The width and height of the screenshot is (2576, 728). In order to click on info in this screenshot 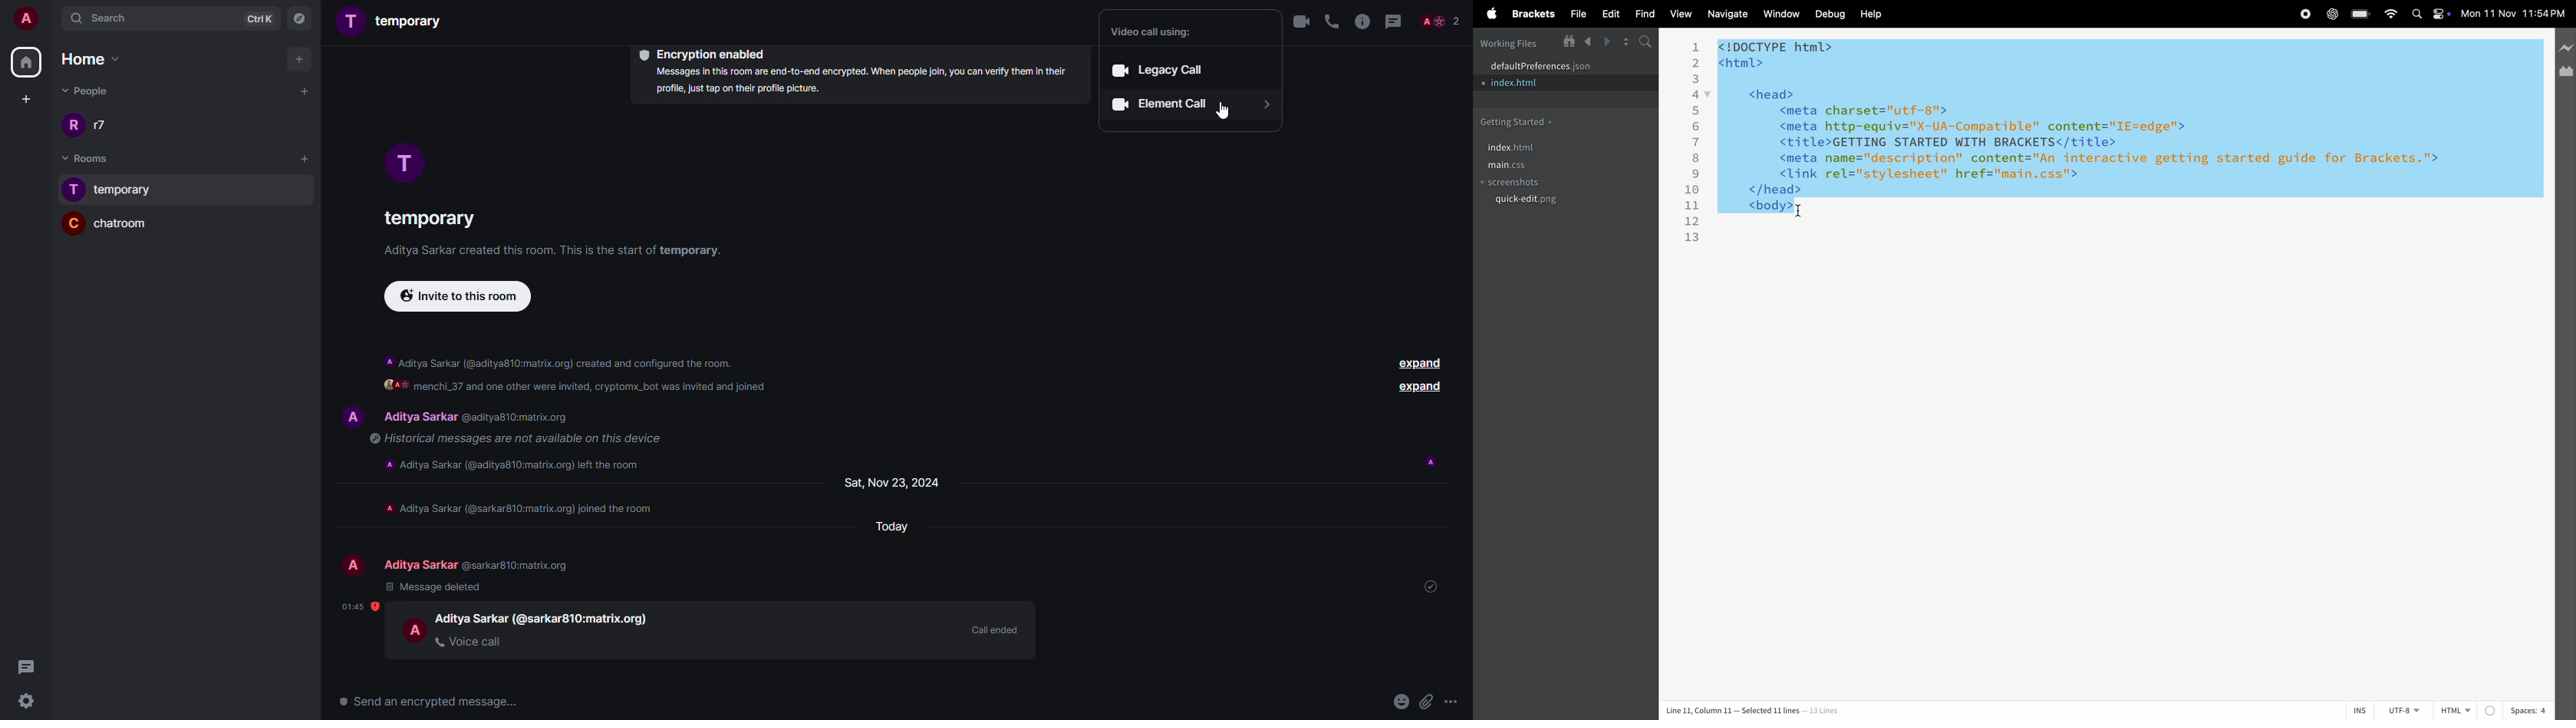, I will do `click(521, 439)`.